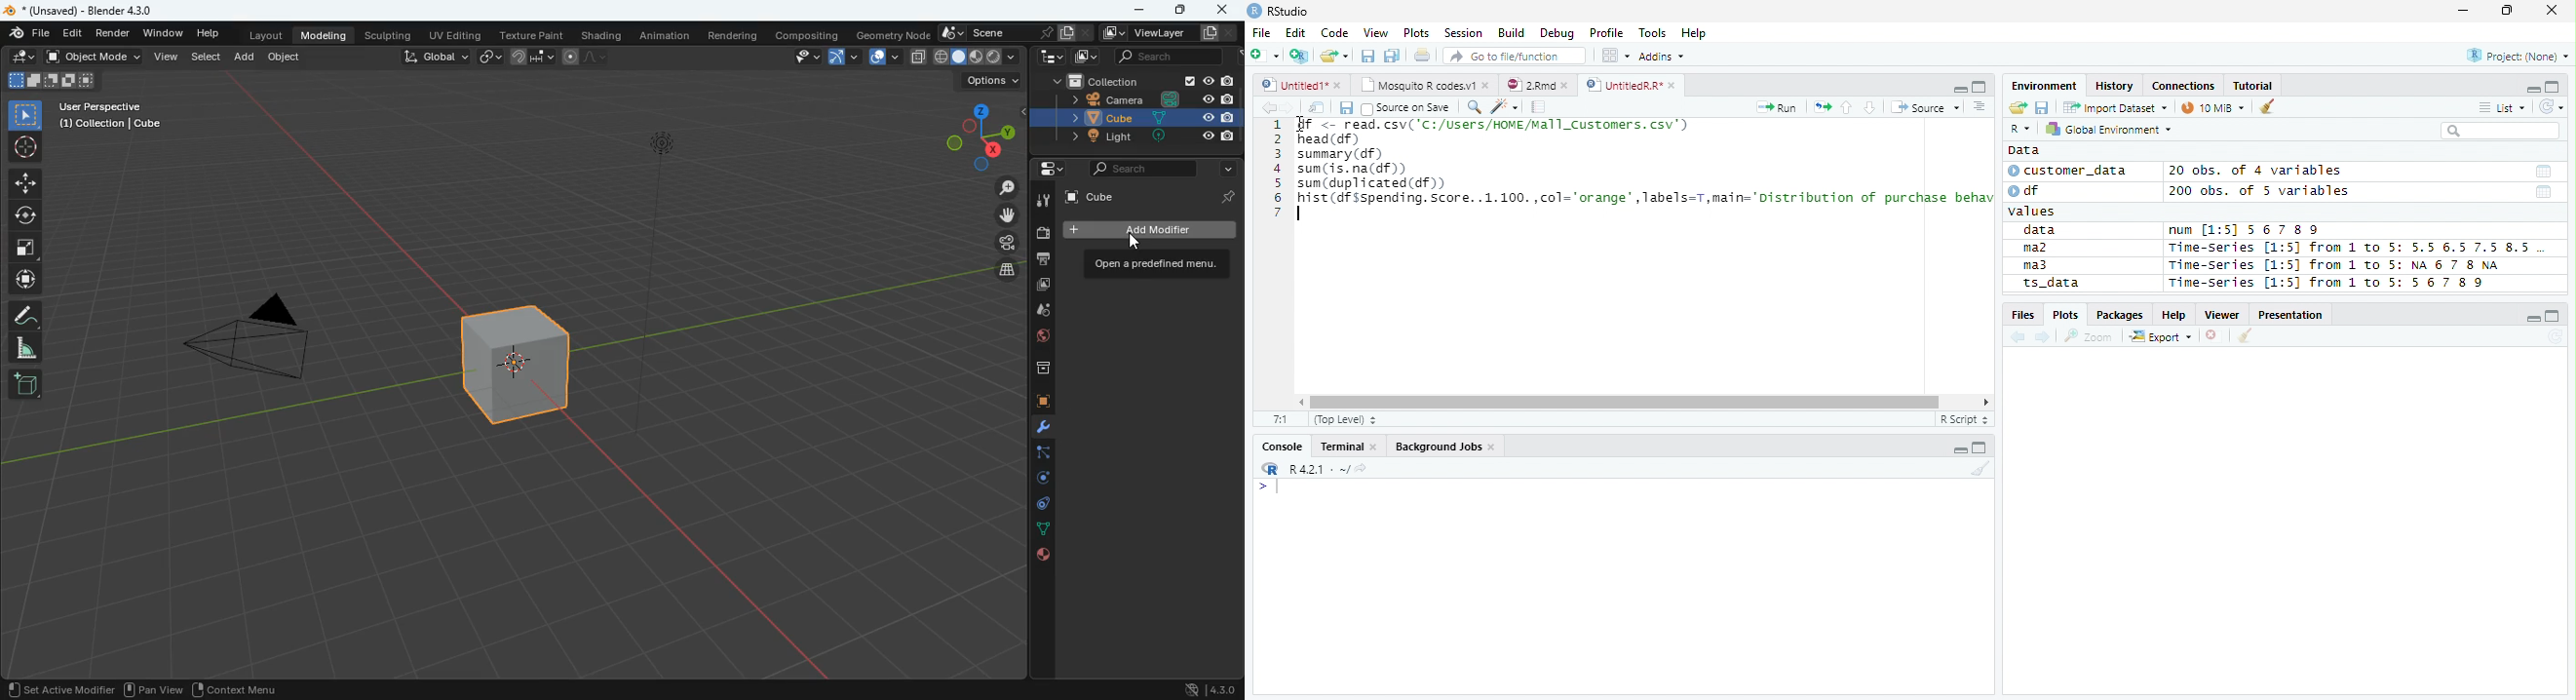 The width and height of the screenshot is (2576, 700). Describe the element at coordinates (1822, 108) in the screenshot. I see `Re-run` at that location.